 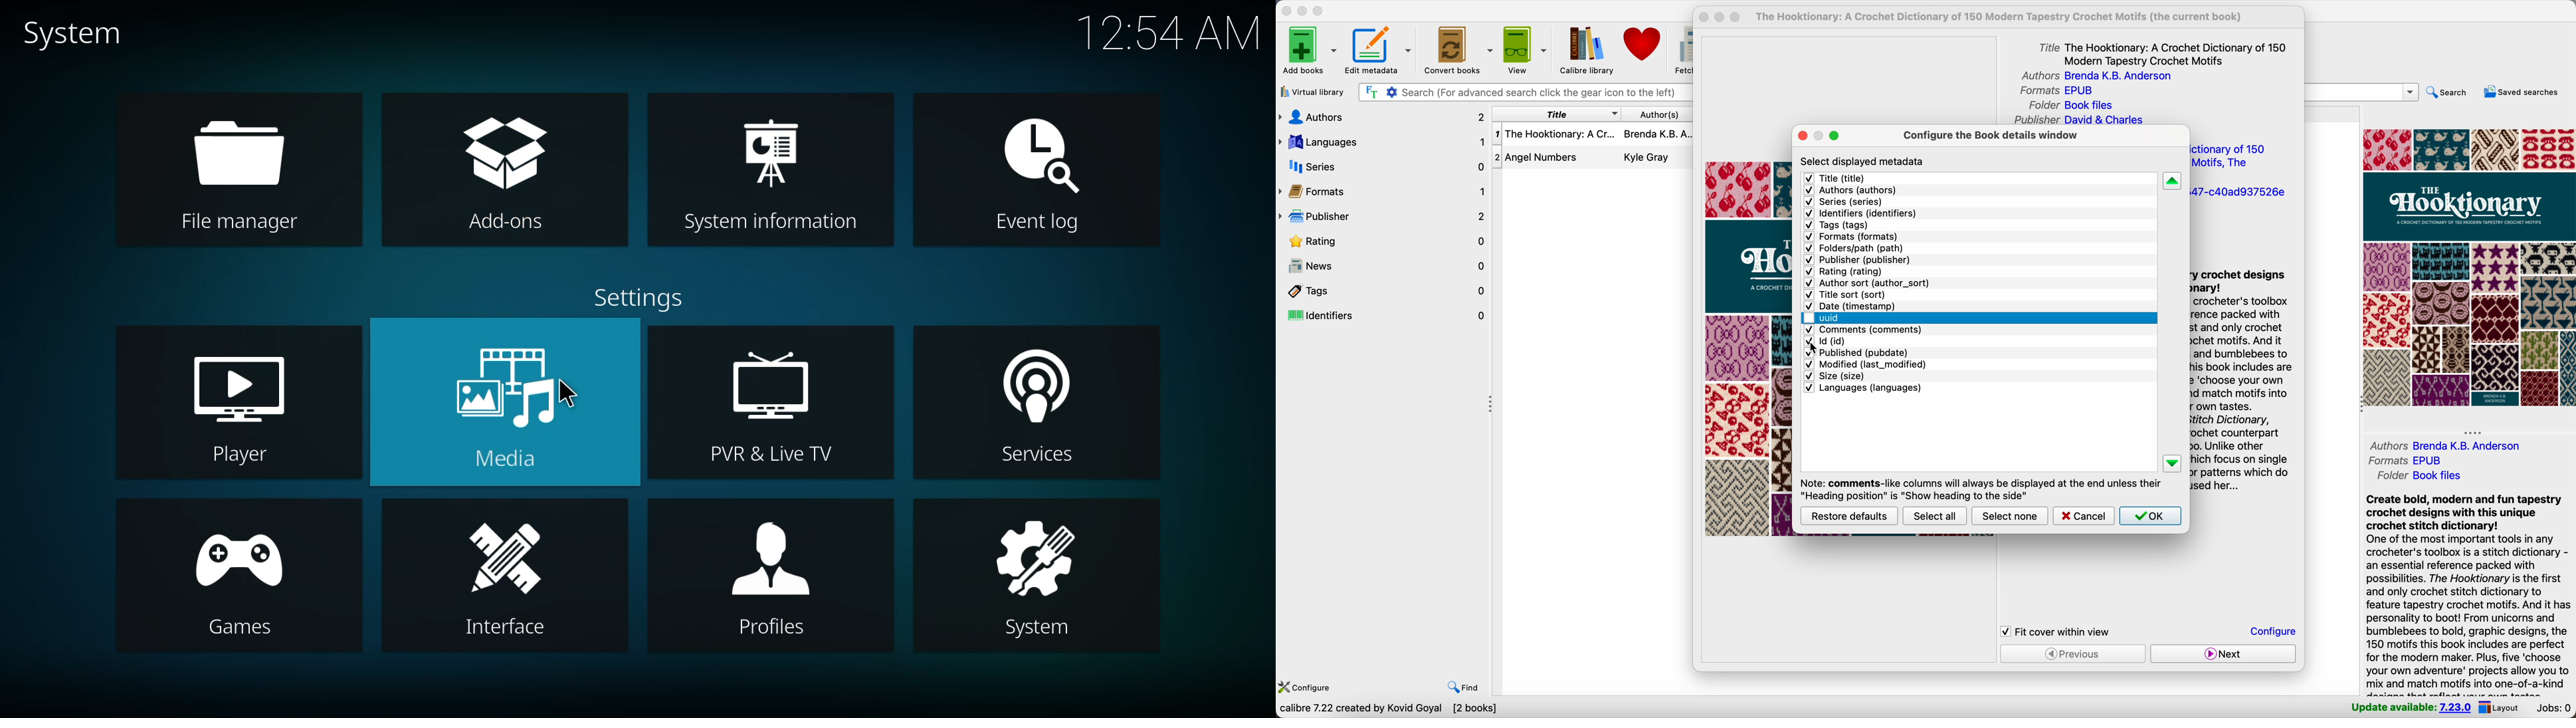 I want to click on edit metadata, so click(x=1378, y=51).